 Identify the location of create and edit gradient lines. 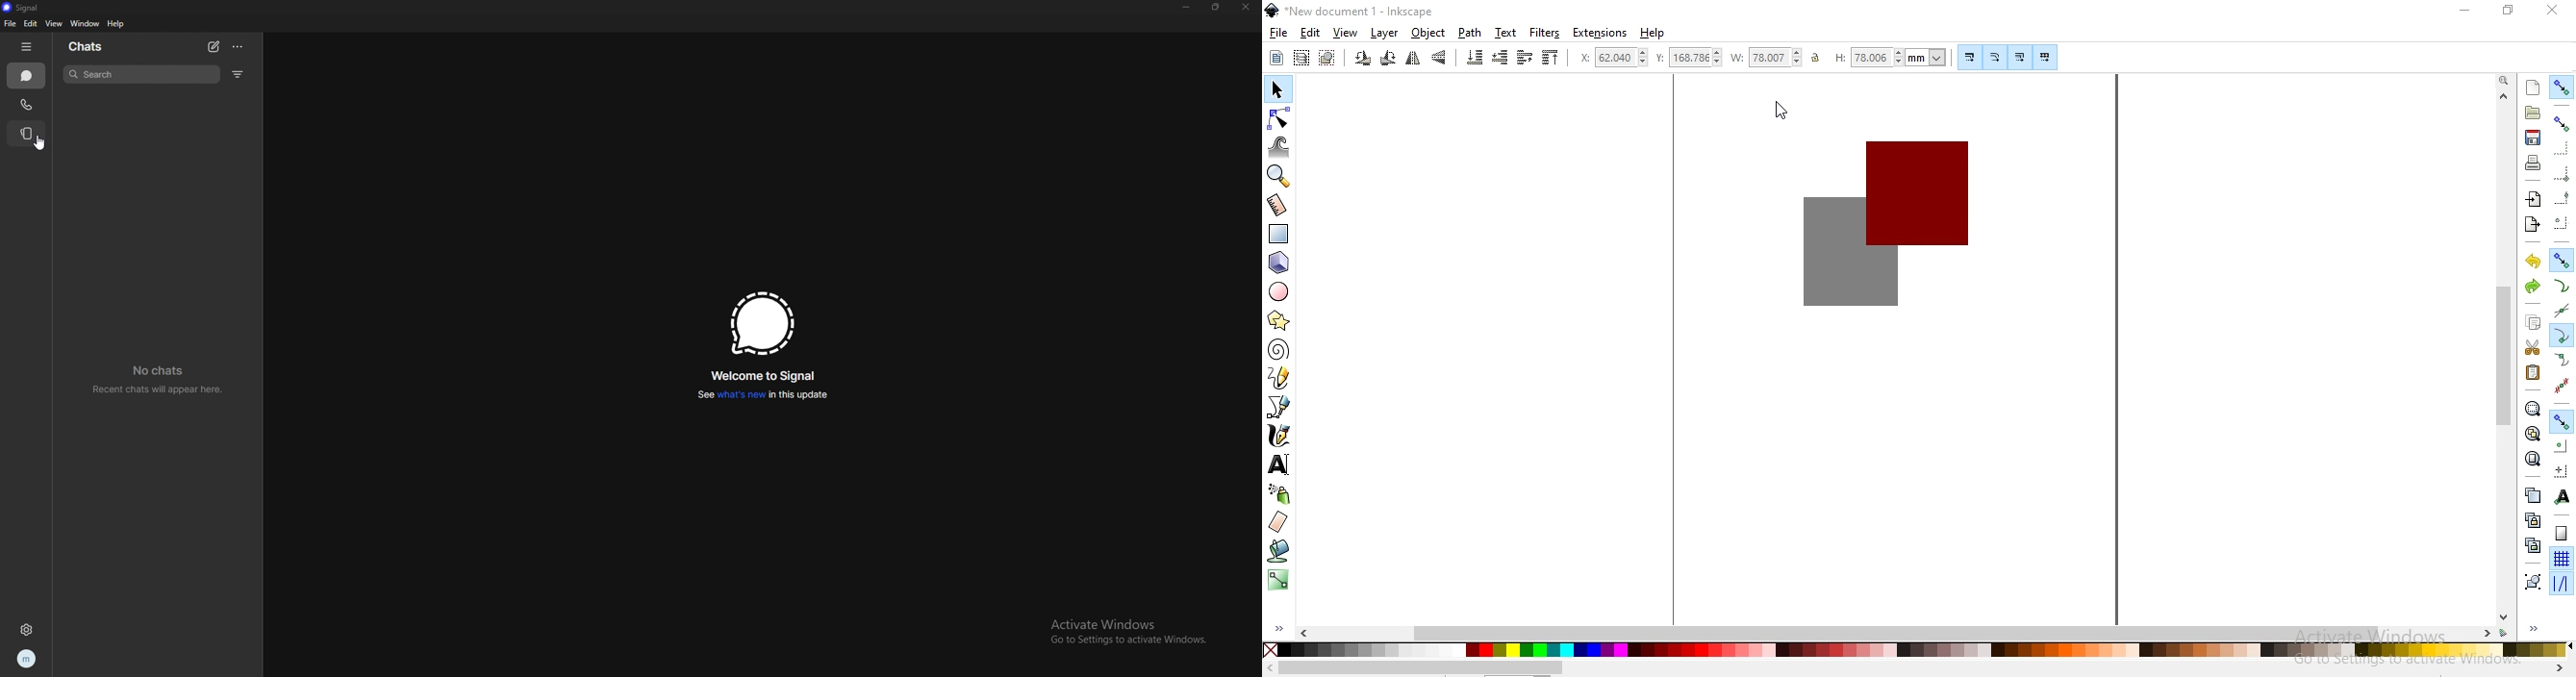
(1276, 578).